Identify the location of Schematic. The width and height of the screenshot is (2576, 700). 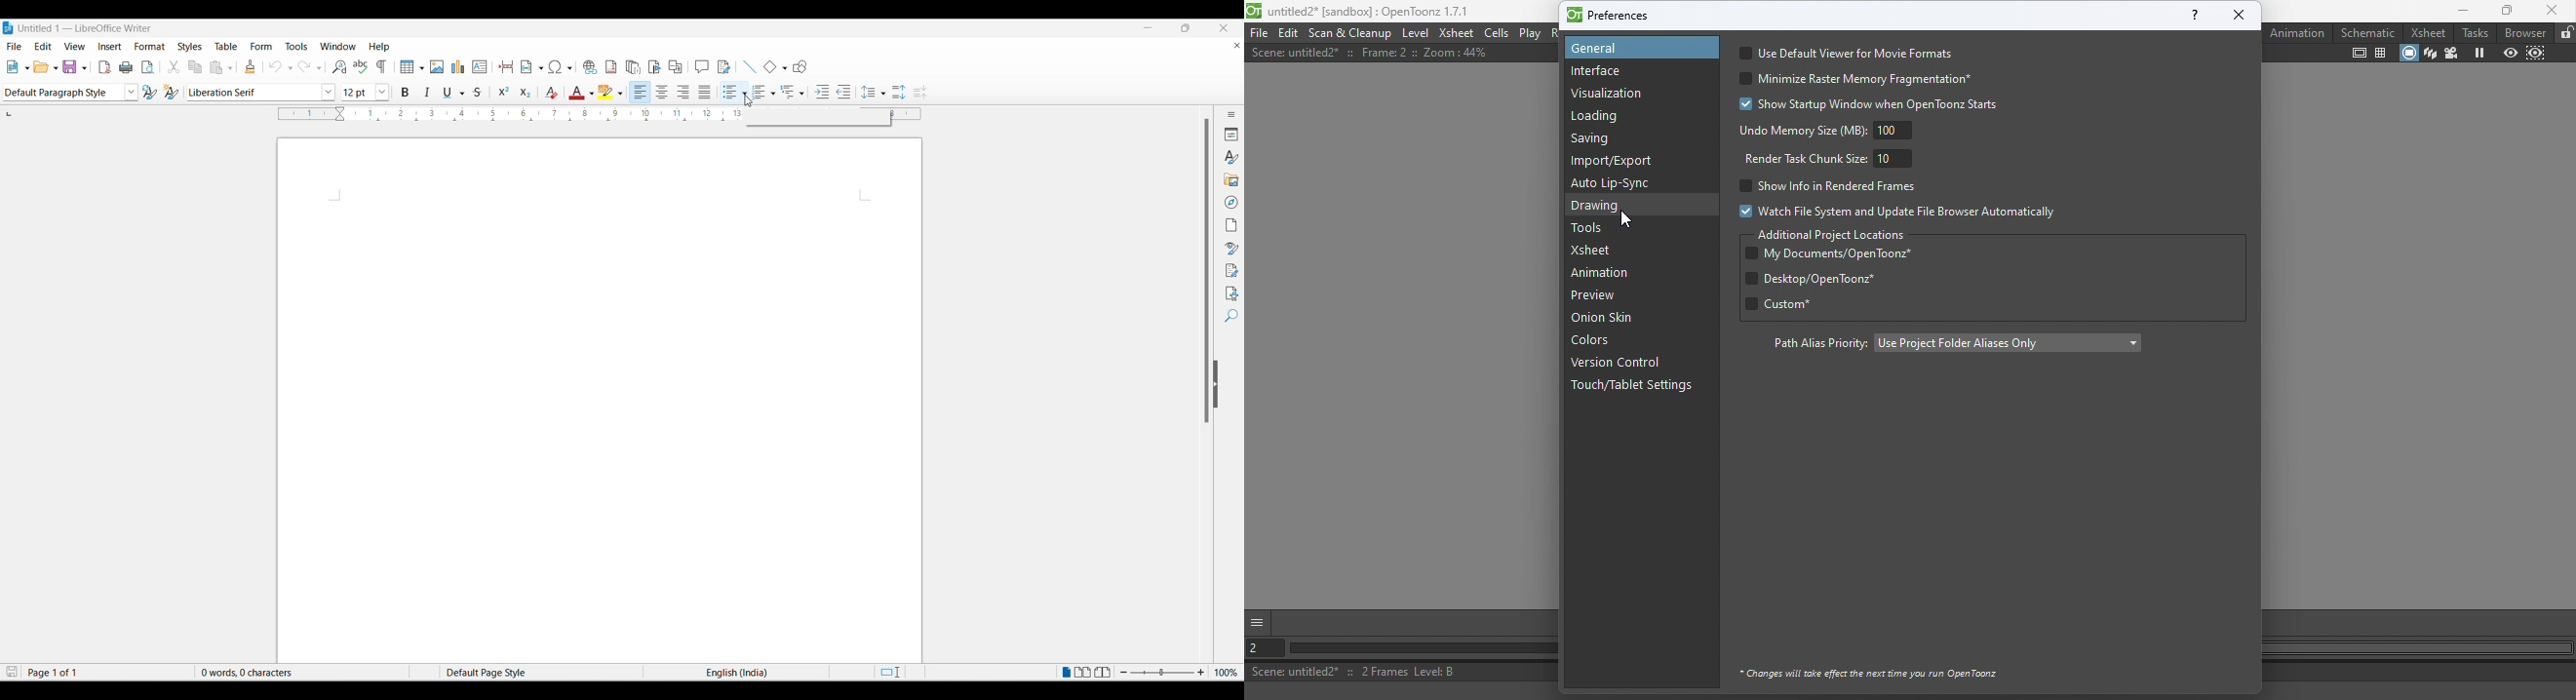
(2368, 32).